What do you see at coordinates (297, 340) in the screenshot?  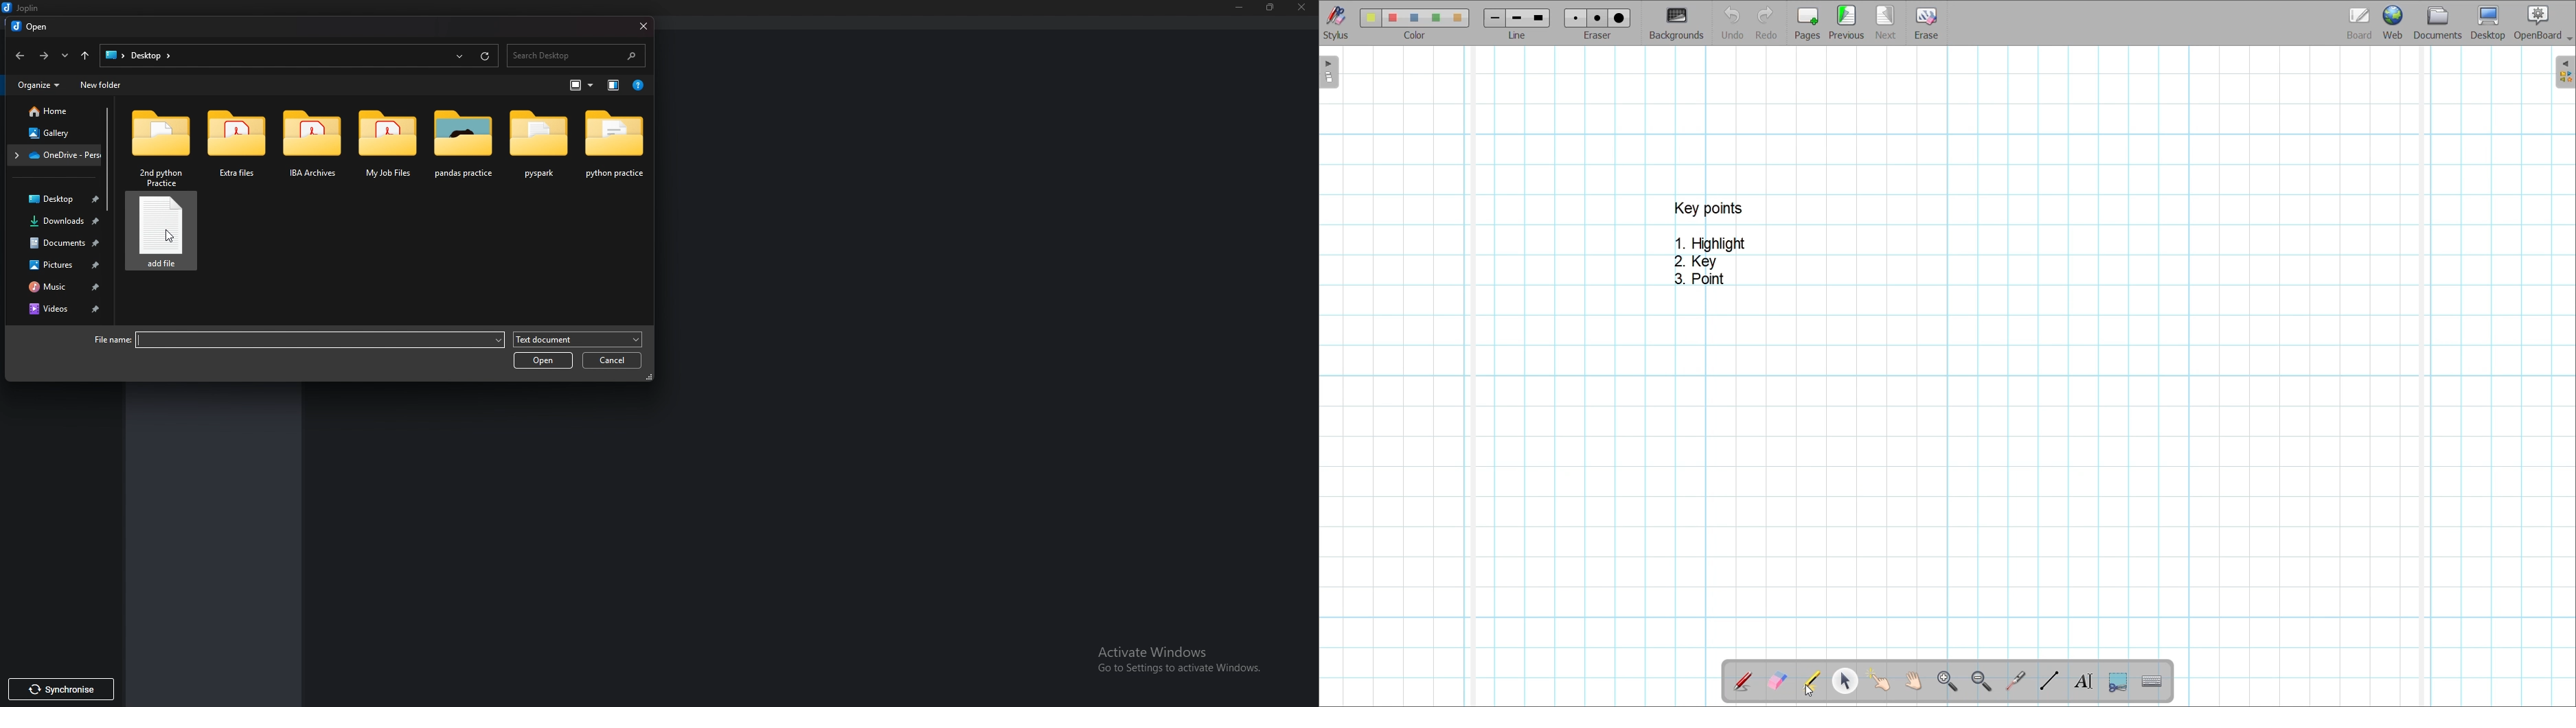 I see `File name` at bounding box center [297, 340].